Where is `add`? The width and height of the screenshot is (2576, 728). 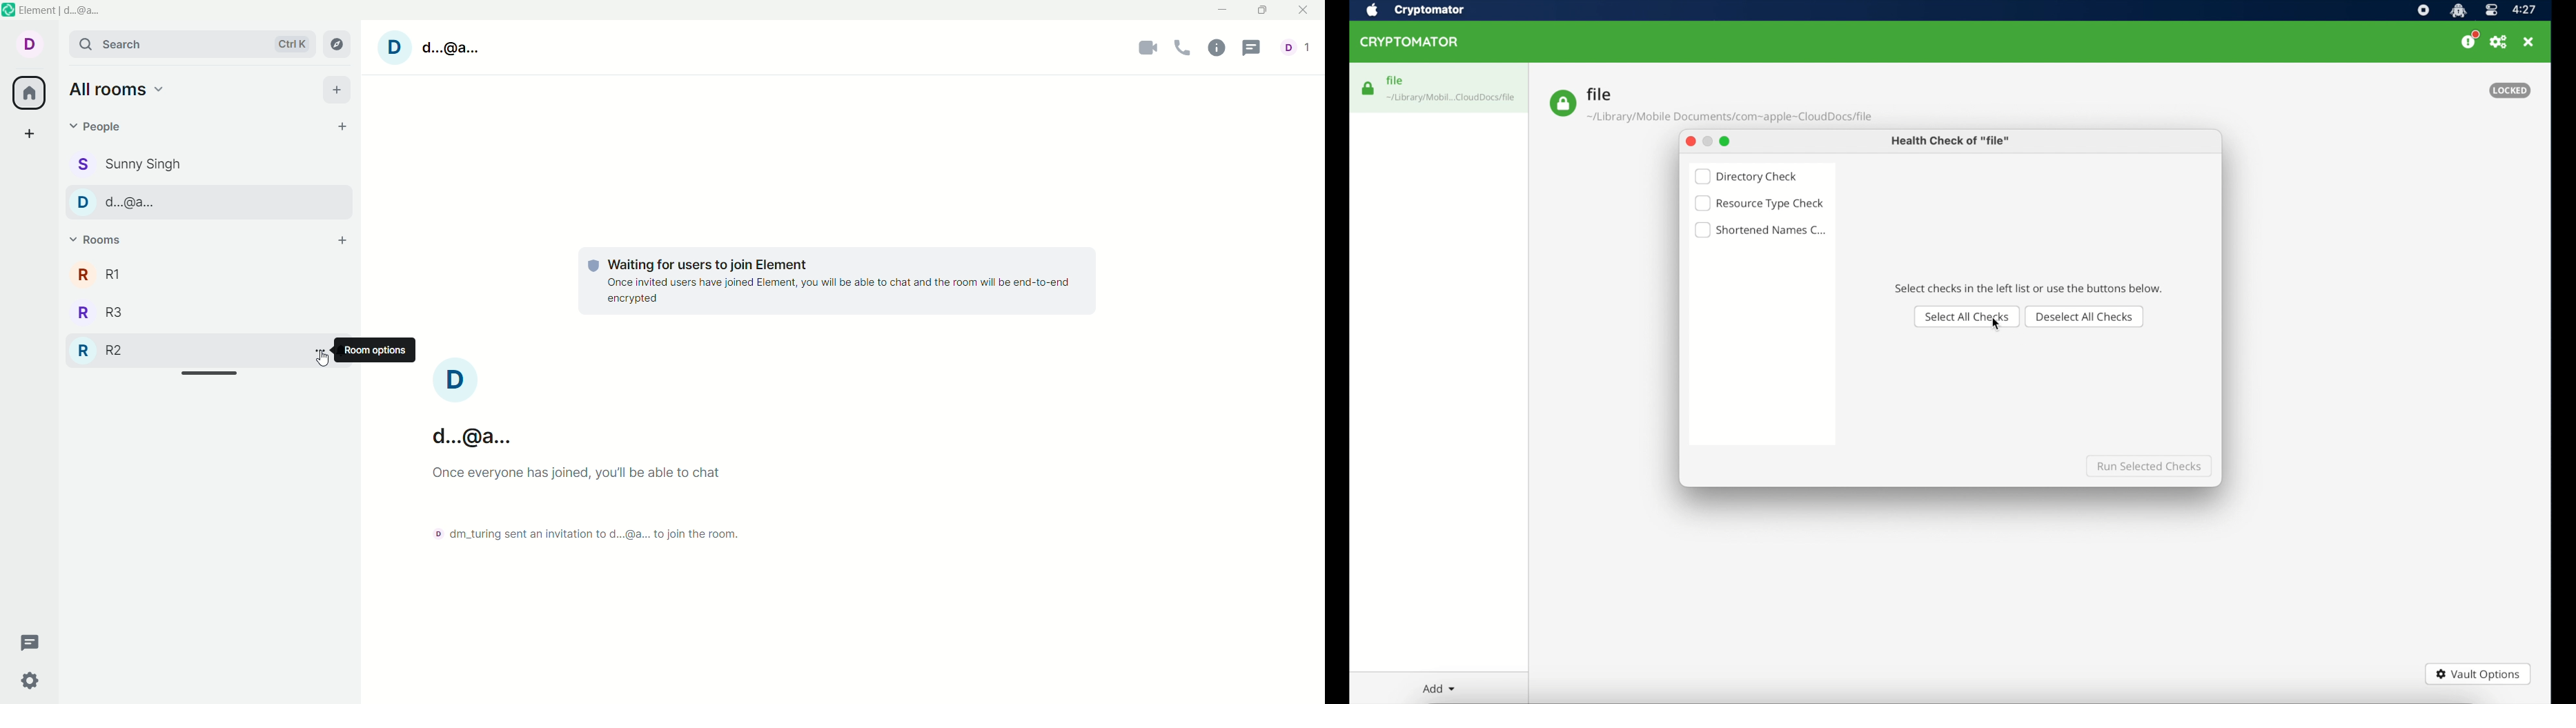
add is located at coordinates (338, 90).